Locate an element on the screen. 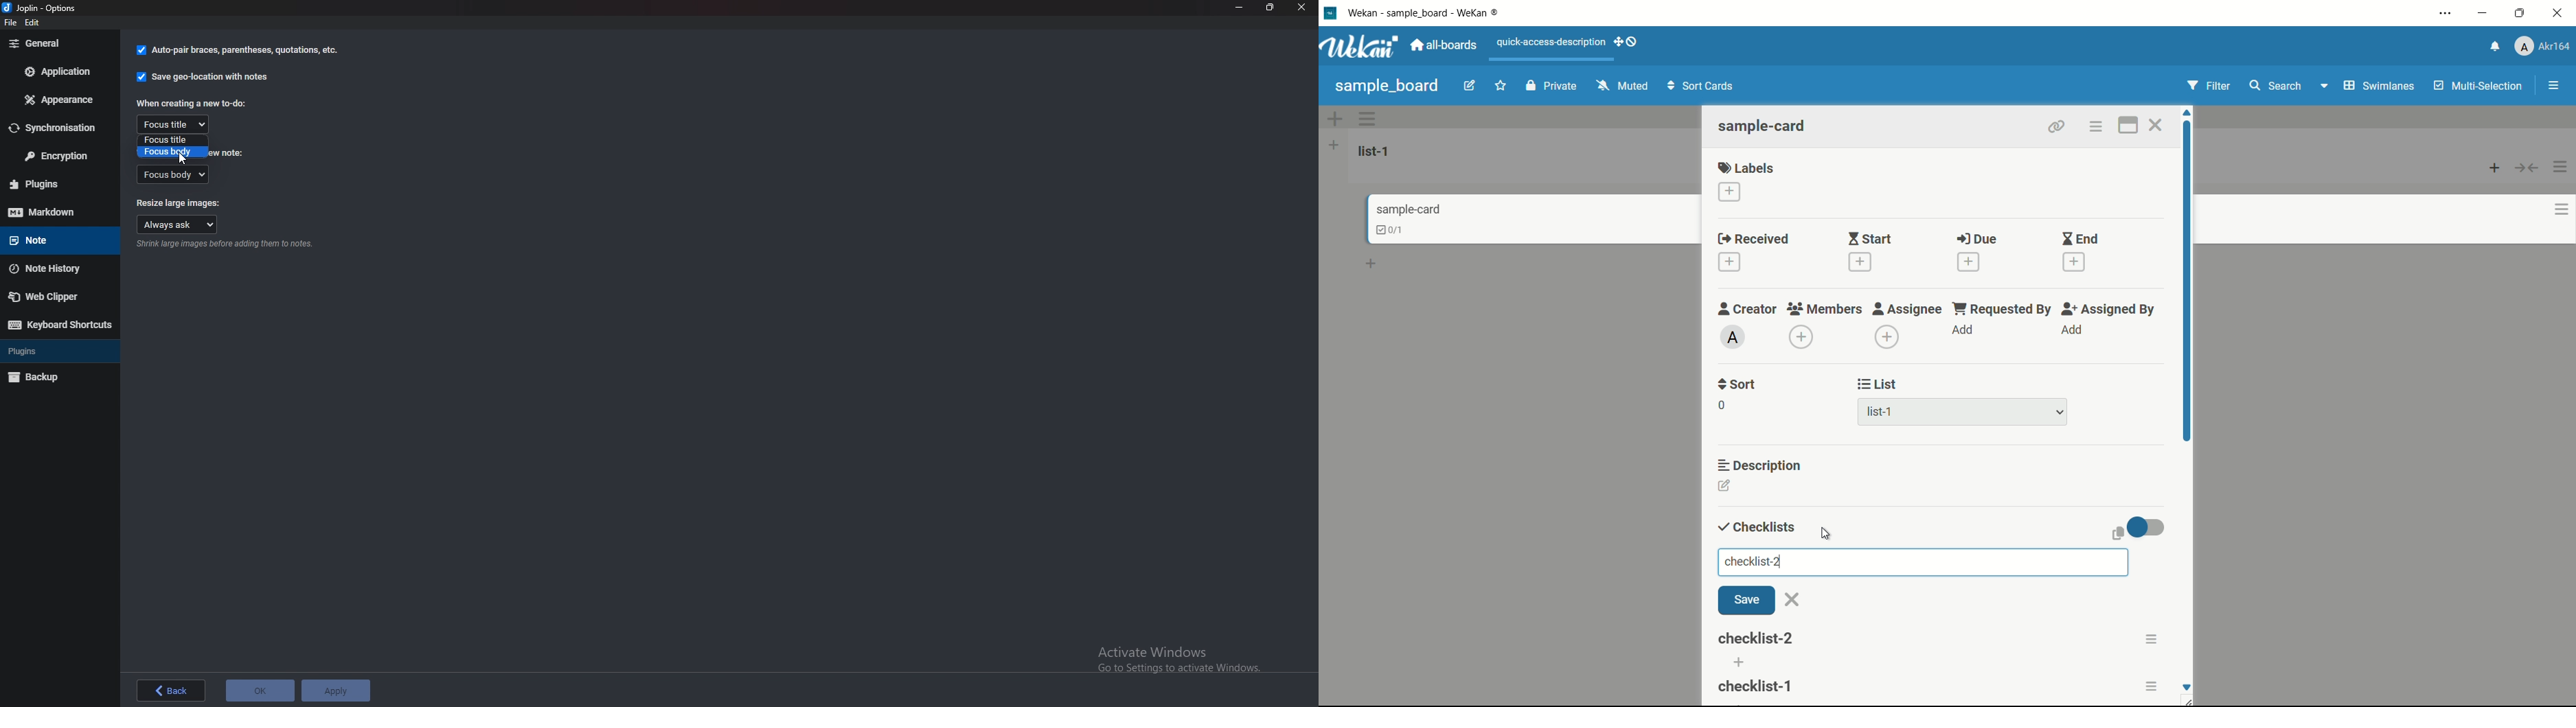 Image resolution: width=2576 pixels, height=728 pixels. Synchronization is located at coordinates (58, 128).